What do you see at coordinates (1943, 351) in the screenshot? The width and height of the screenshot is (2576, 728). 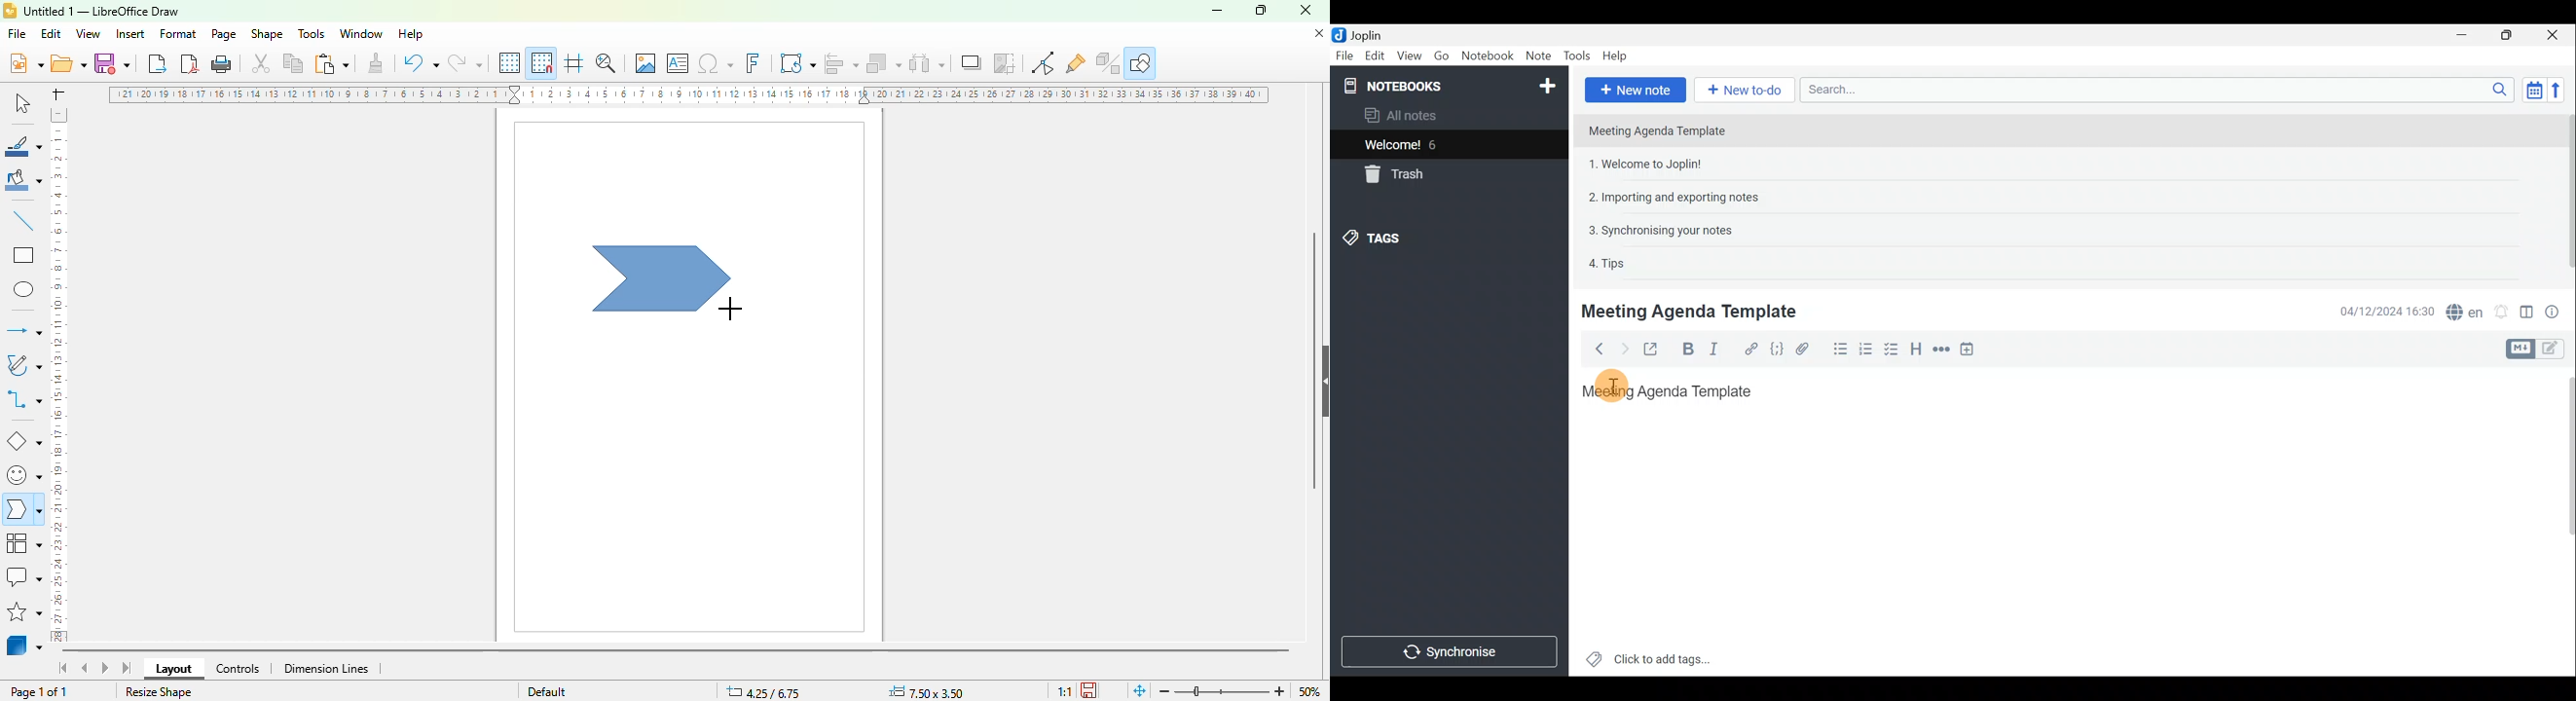 I see `Horizontal rule` at bounding box center [1943, 351].